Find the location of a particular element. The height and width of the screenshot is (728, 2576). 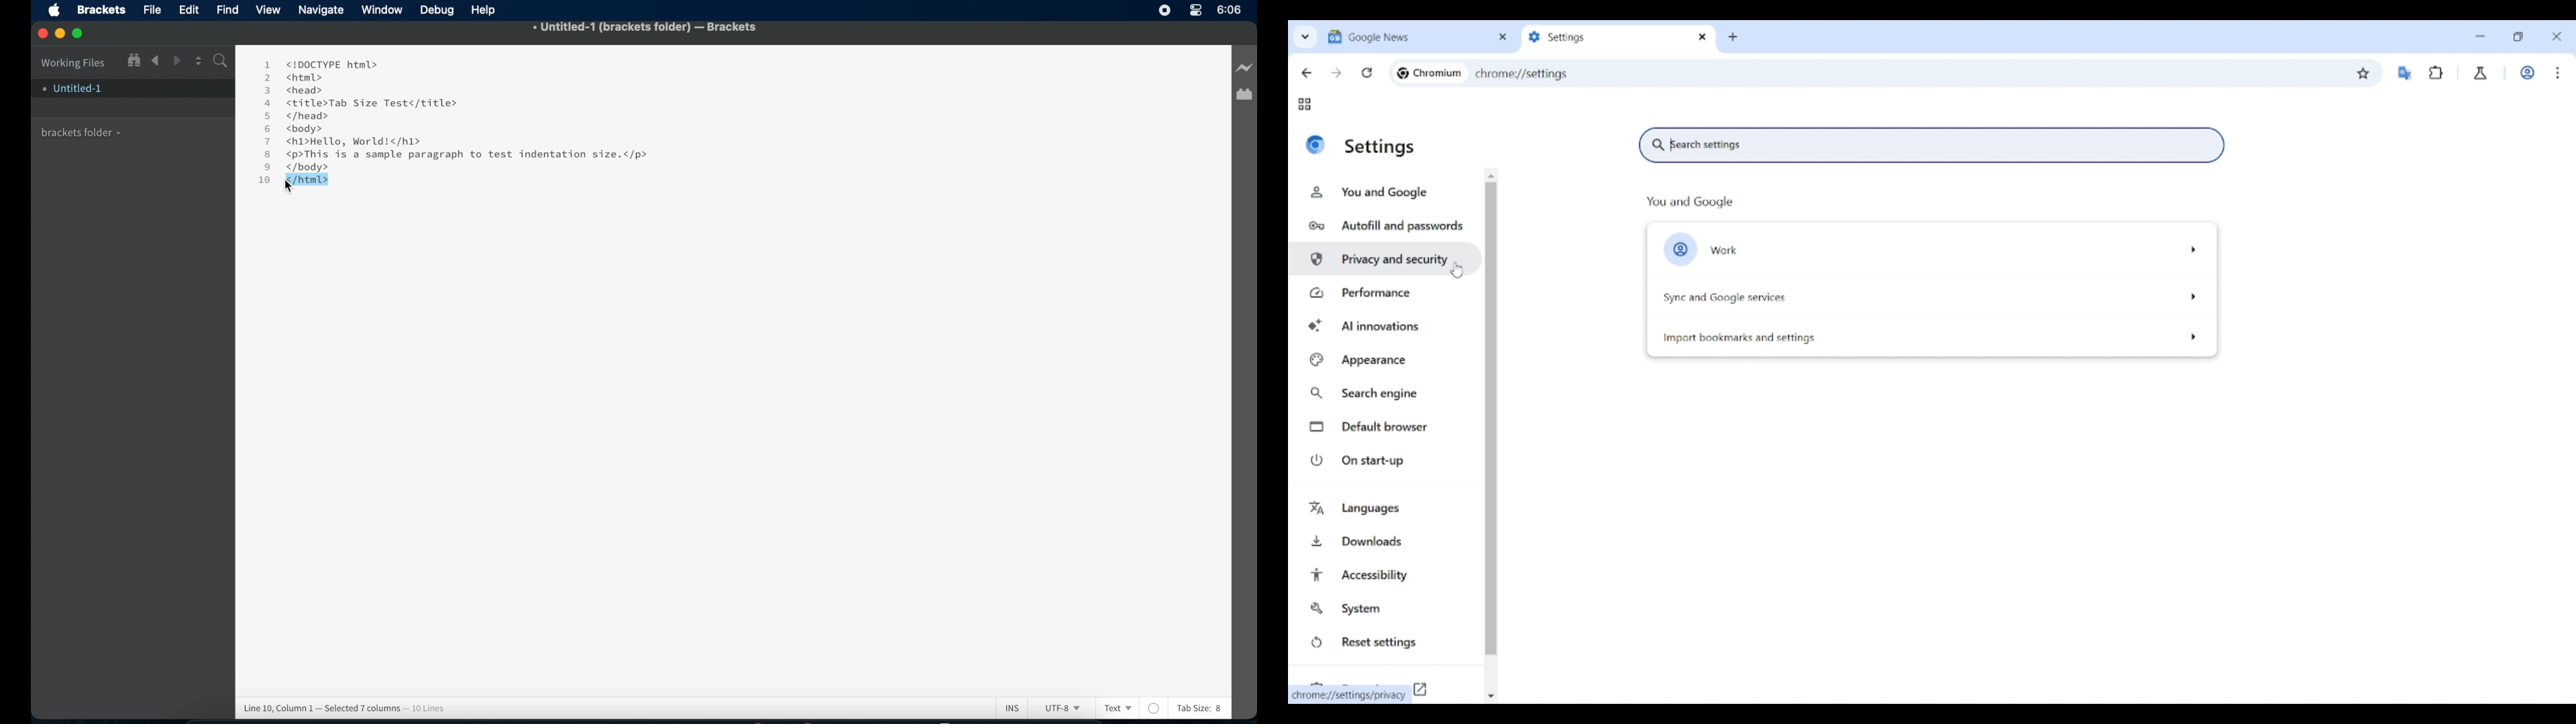

Maximize is located at coordinates (82, 34).